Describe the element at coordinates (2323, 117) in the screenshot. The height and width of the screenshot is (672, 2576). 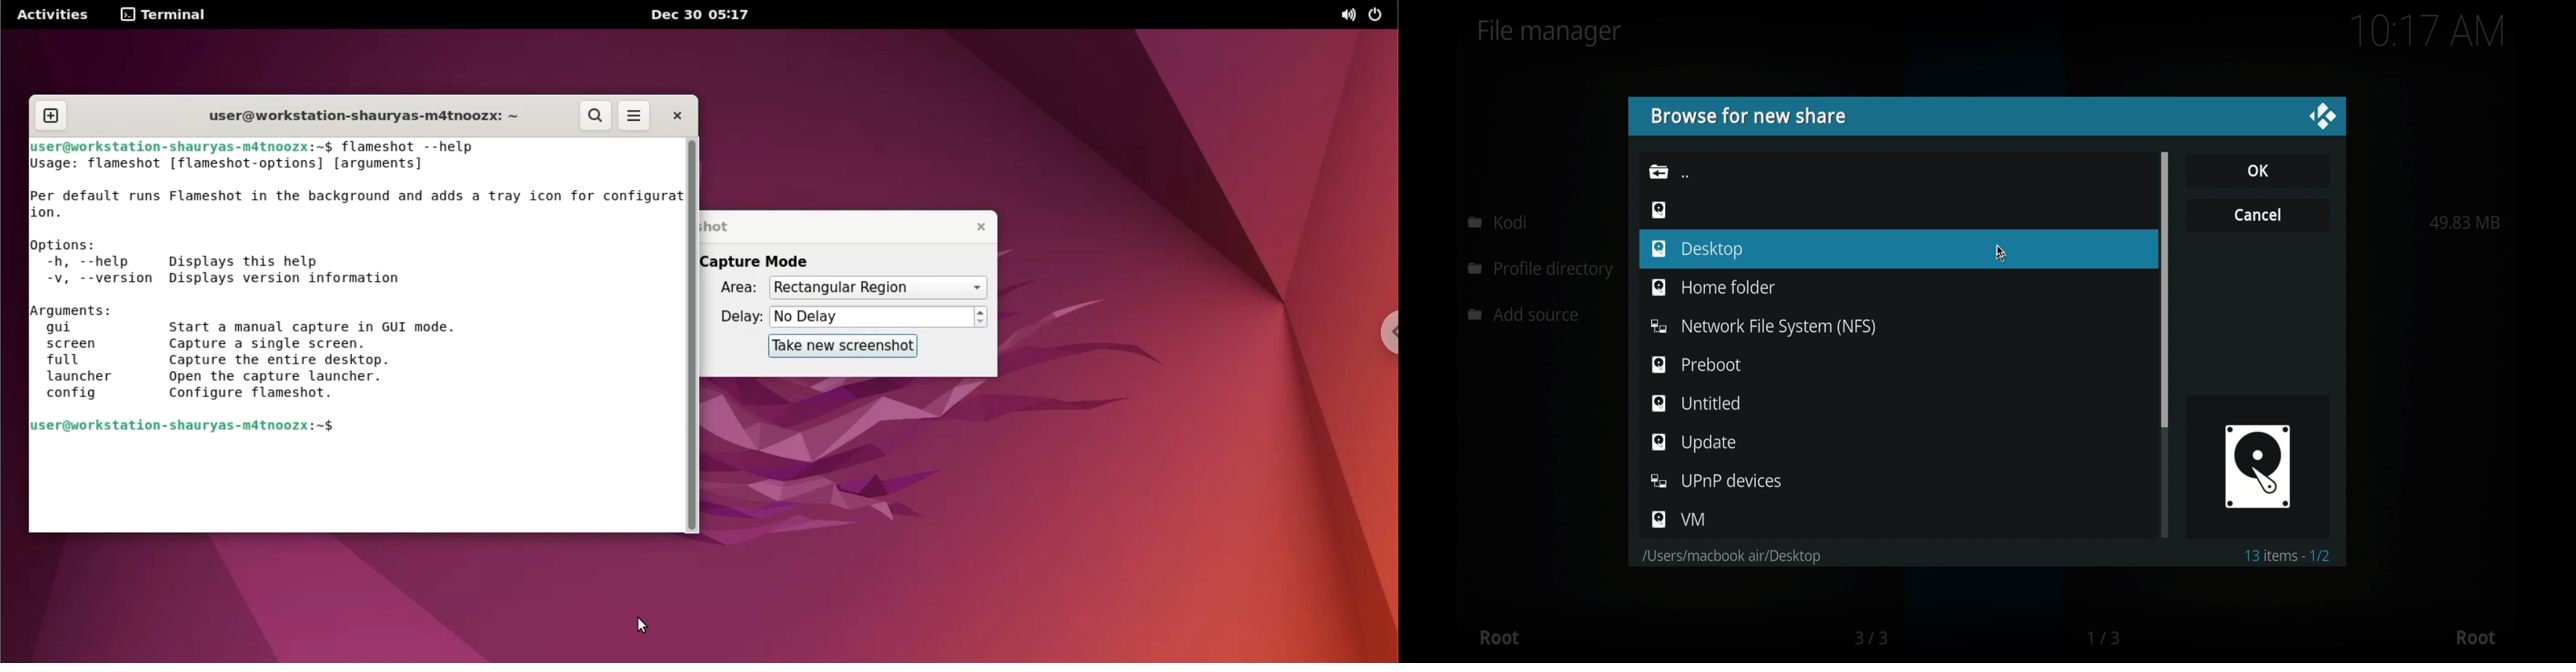
I see `close` at that location.